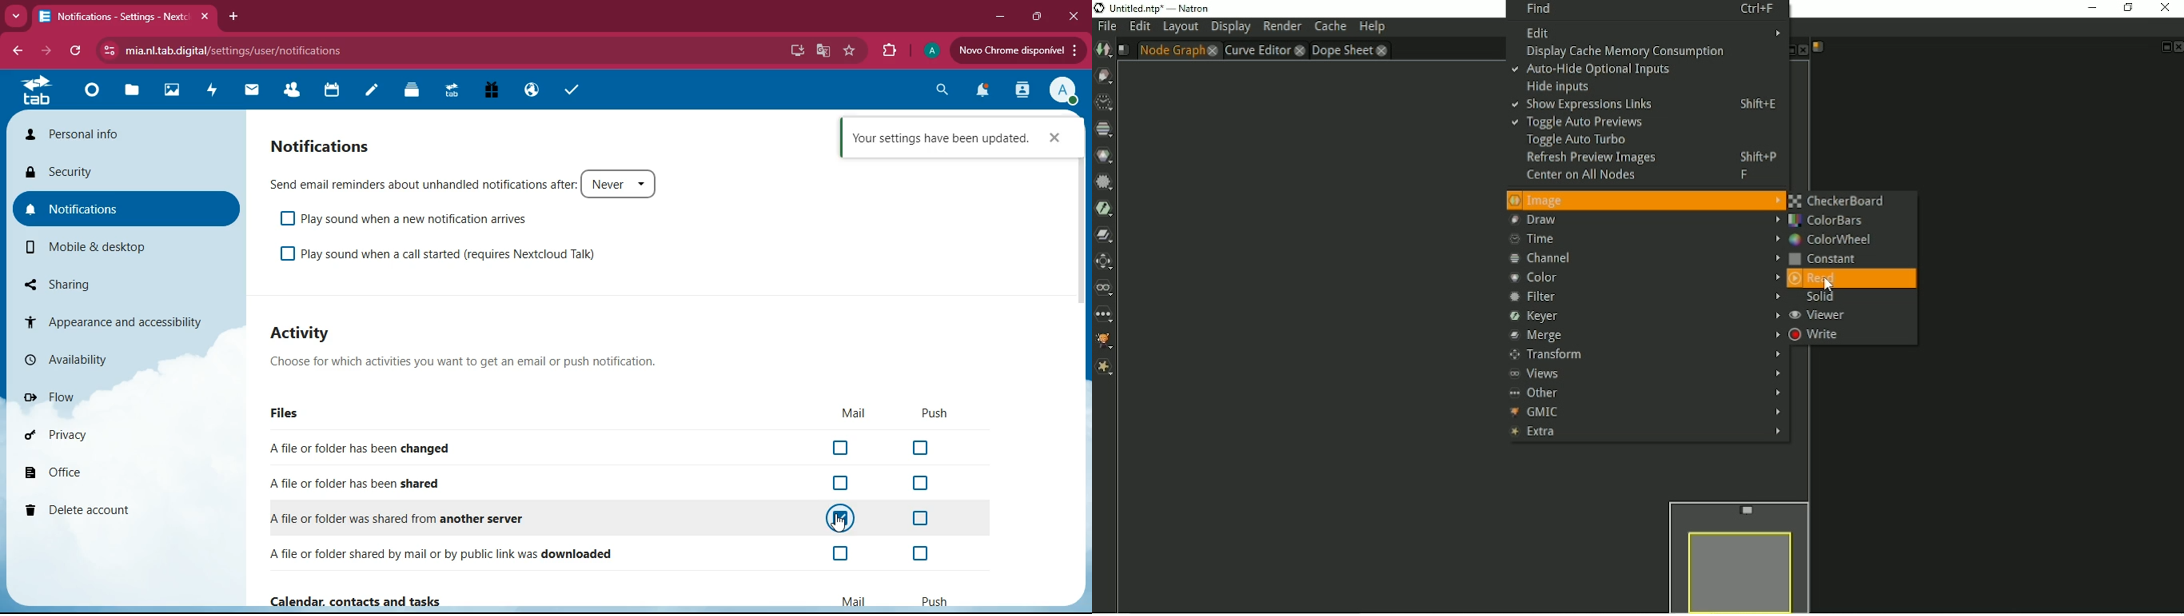  I want to click on off, so click(919, 554).